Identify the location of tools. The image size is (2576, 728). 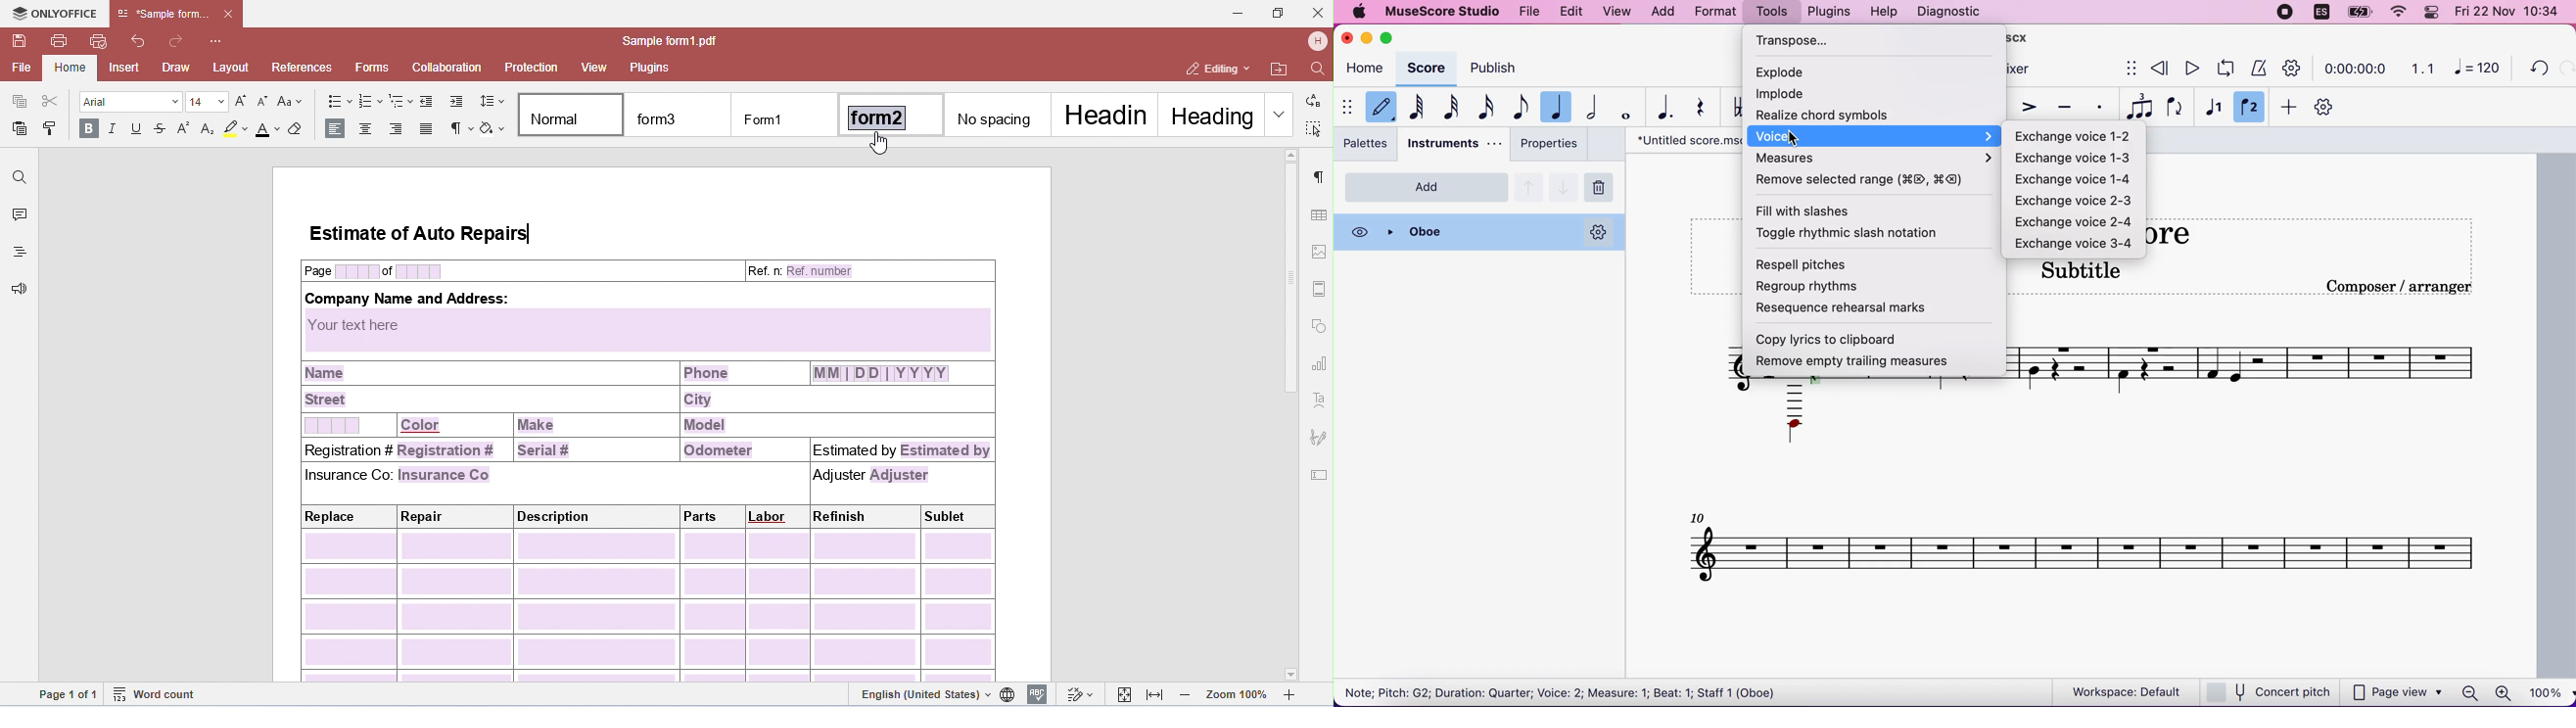
(1772, 13).